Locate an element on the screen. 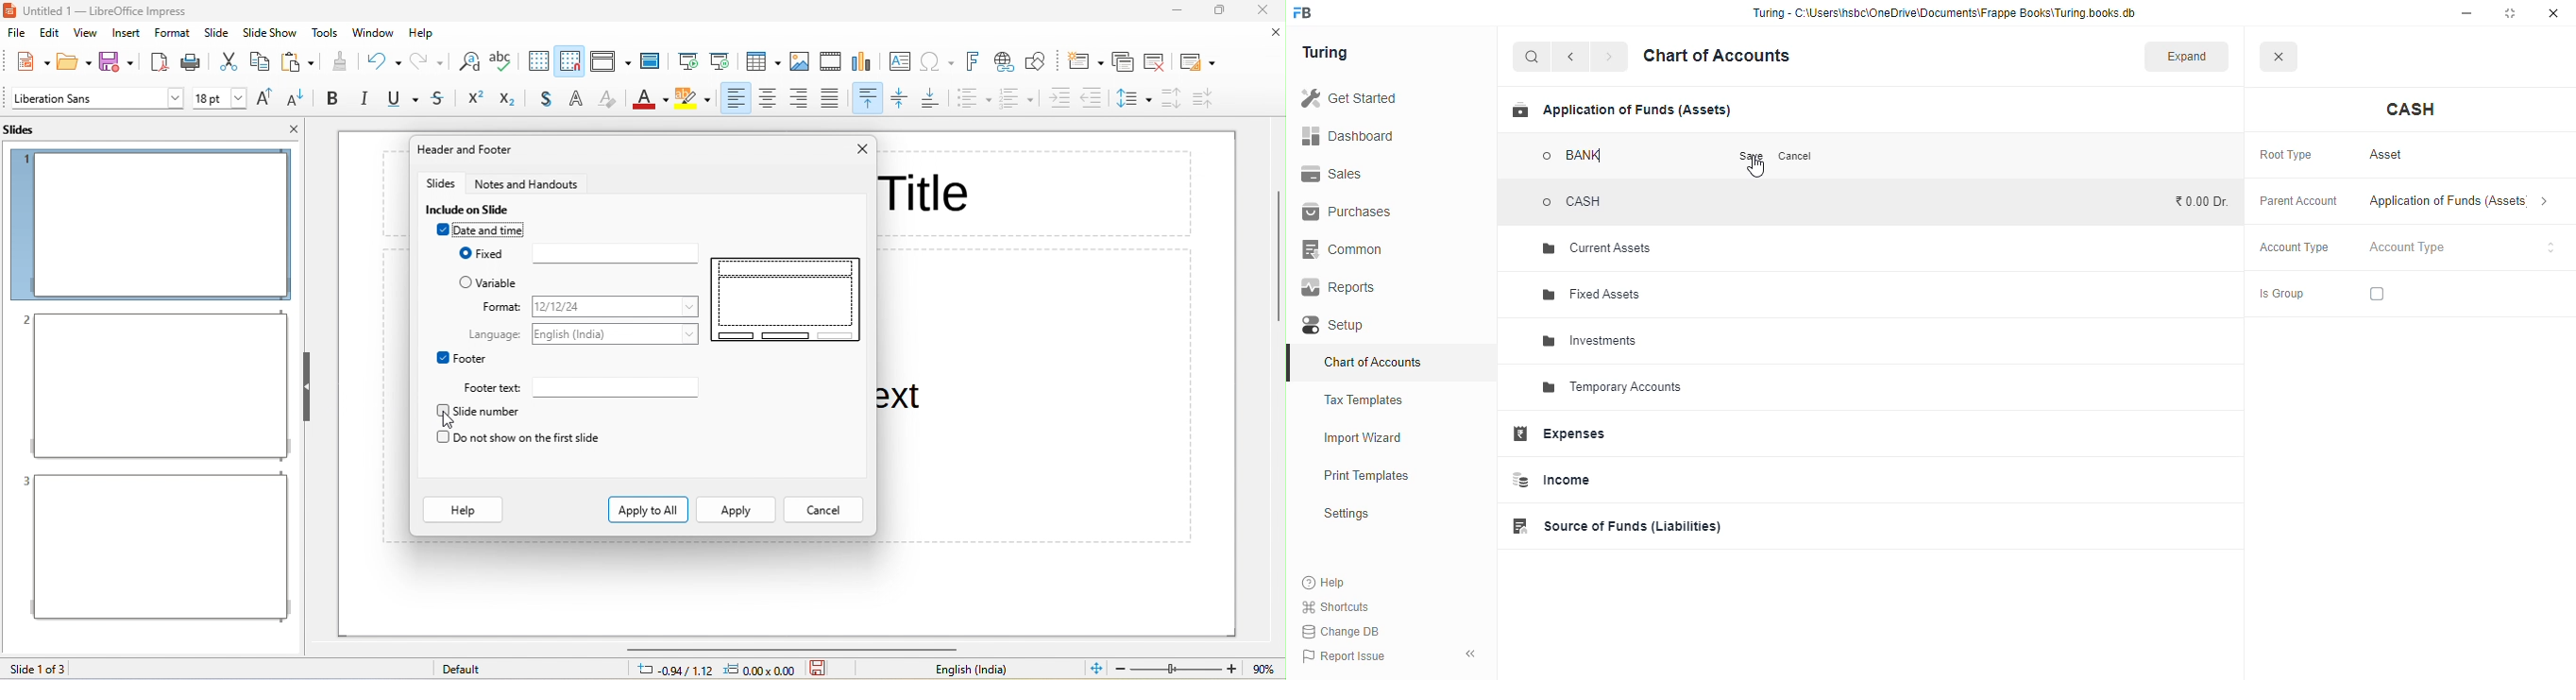 The height and width of the screenshot is (700, 2576). chart of accounts is located at coordinates (1717, 56).